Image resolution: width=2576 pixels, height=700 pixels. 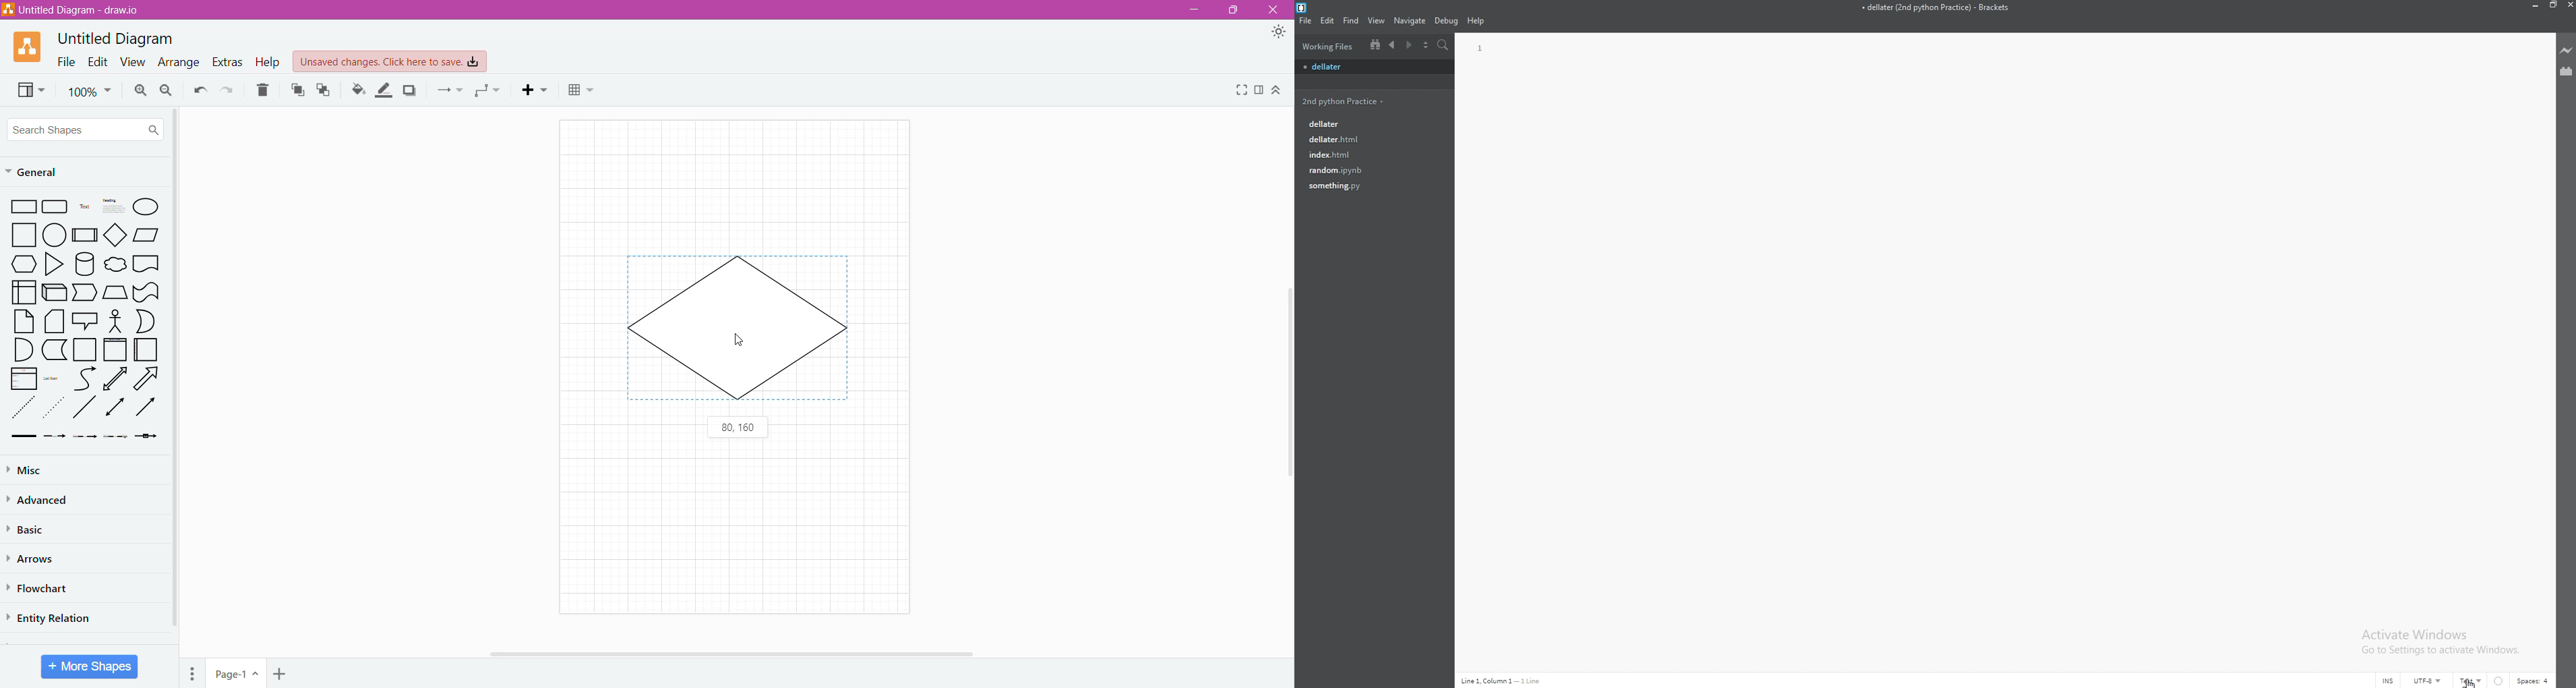 I want to click on help, so click(x=1477, y=20).